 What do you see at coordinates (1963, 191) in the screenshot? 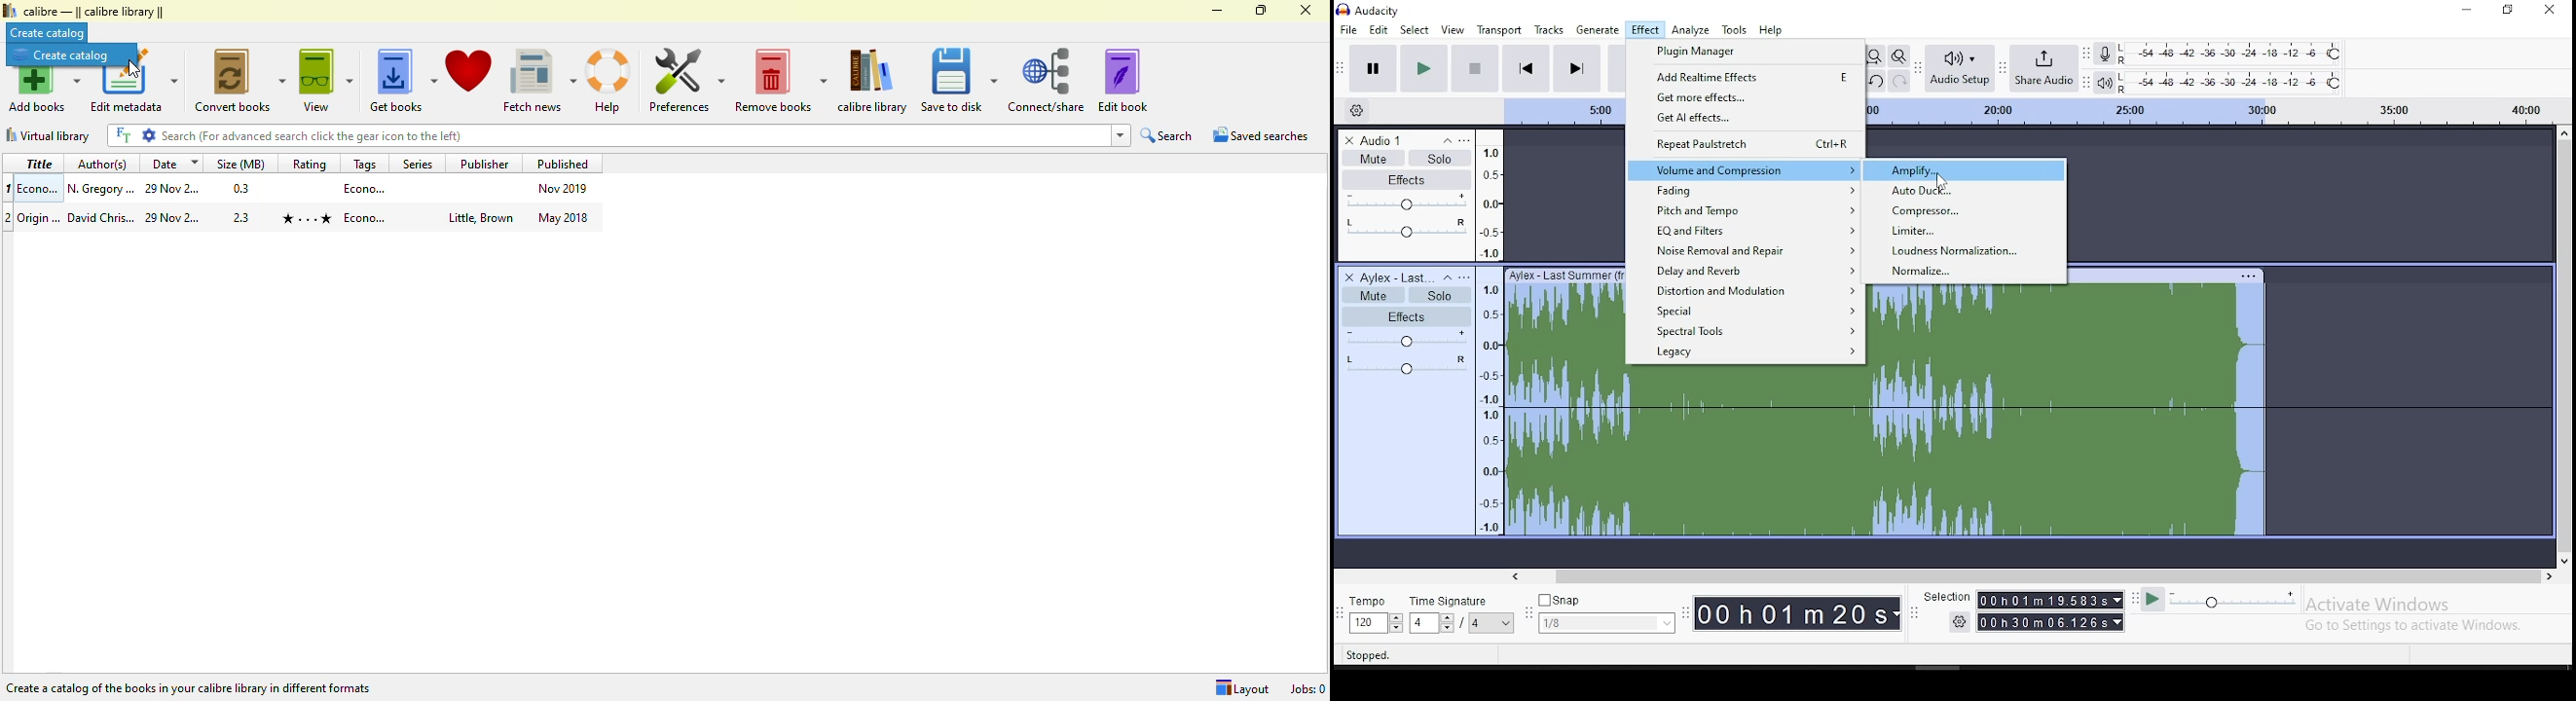
I see `auto duck` at bounding box center [1963, 191].